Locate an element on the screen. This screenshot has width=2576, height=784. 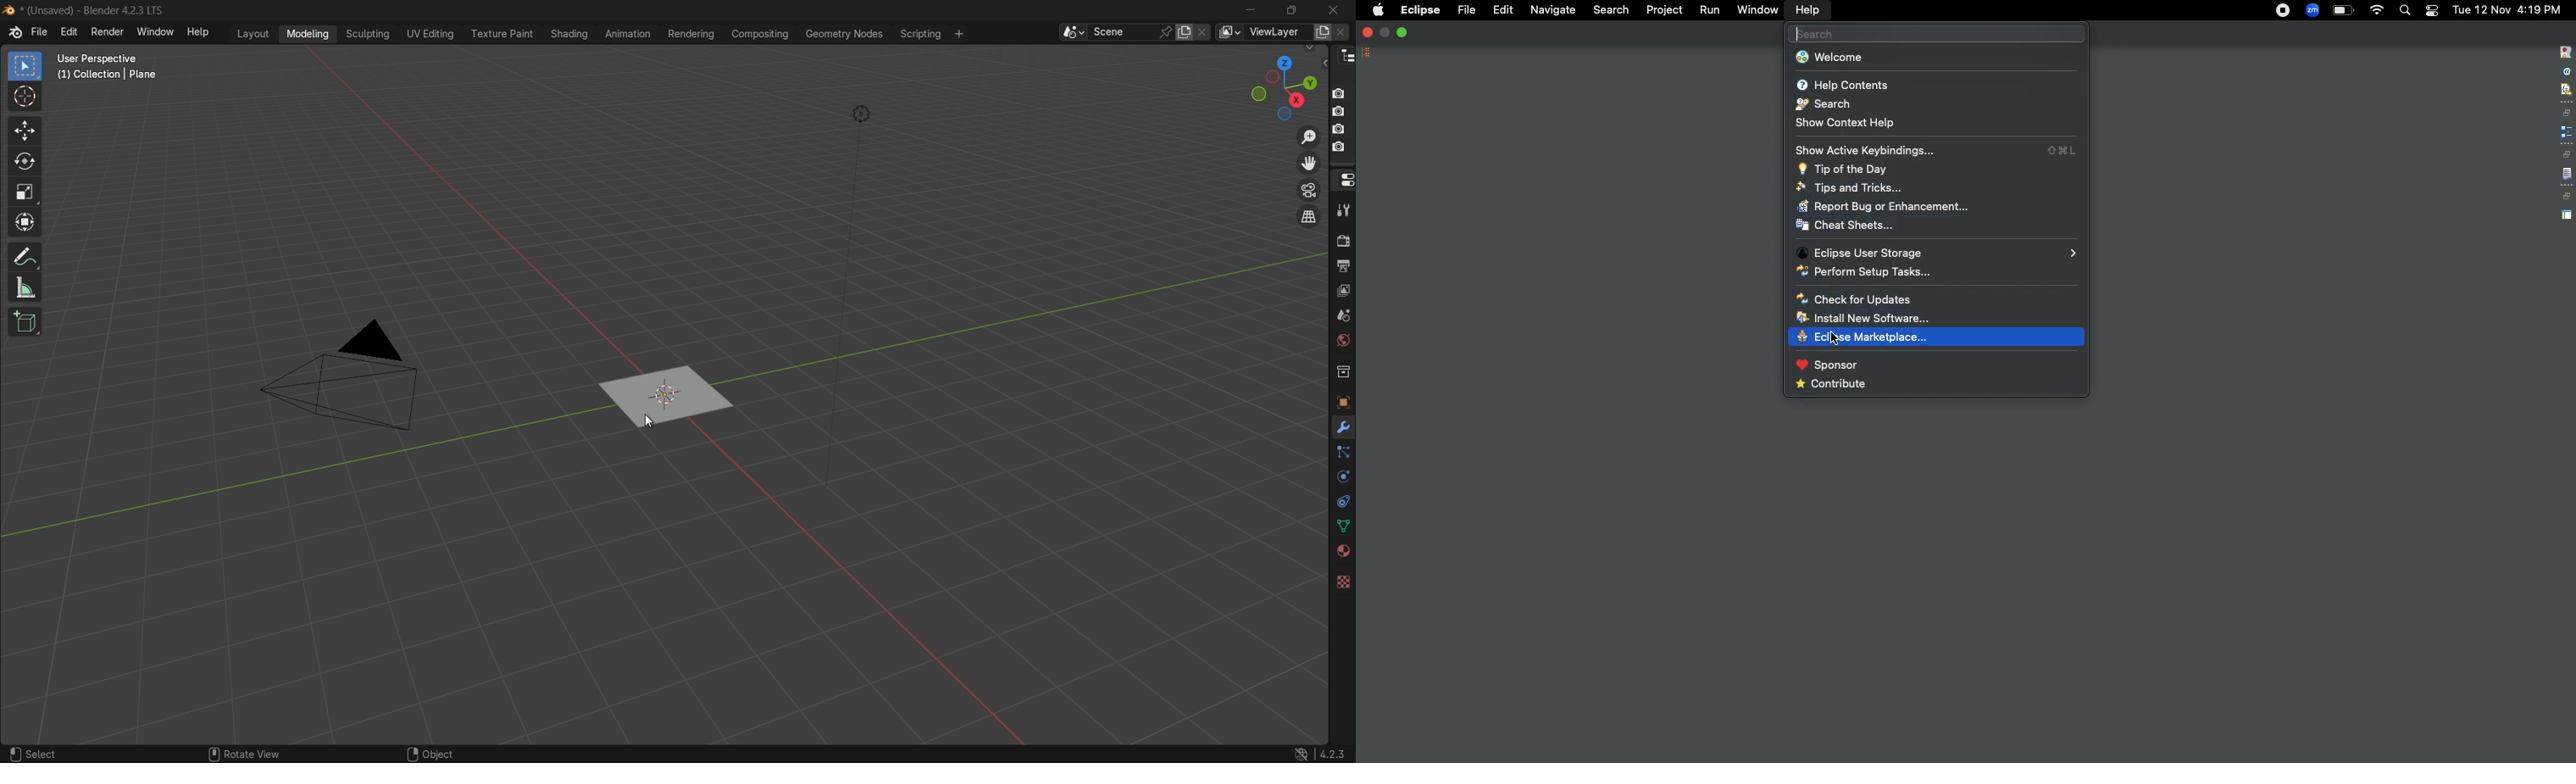
view layer is located at coordinates (1342, 290).